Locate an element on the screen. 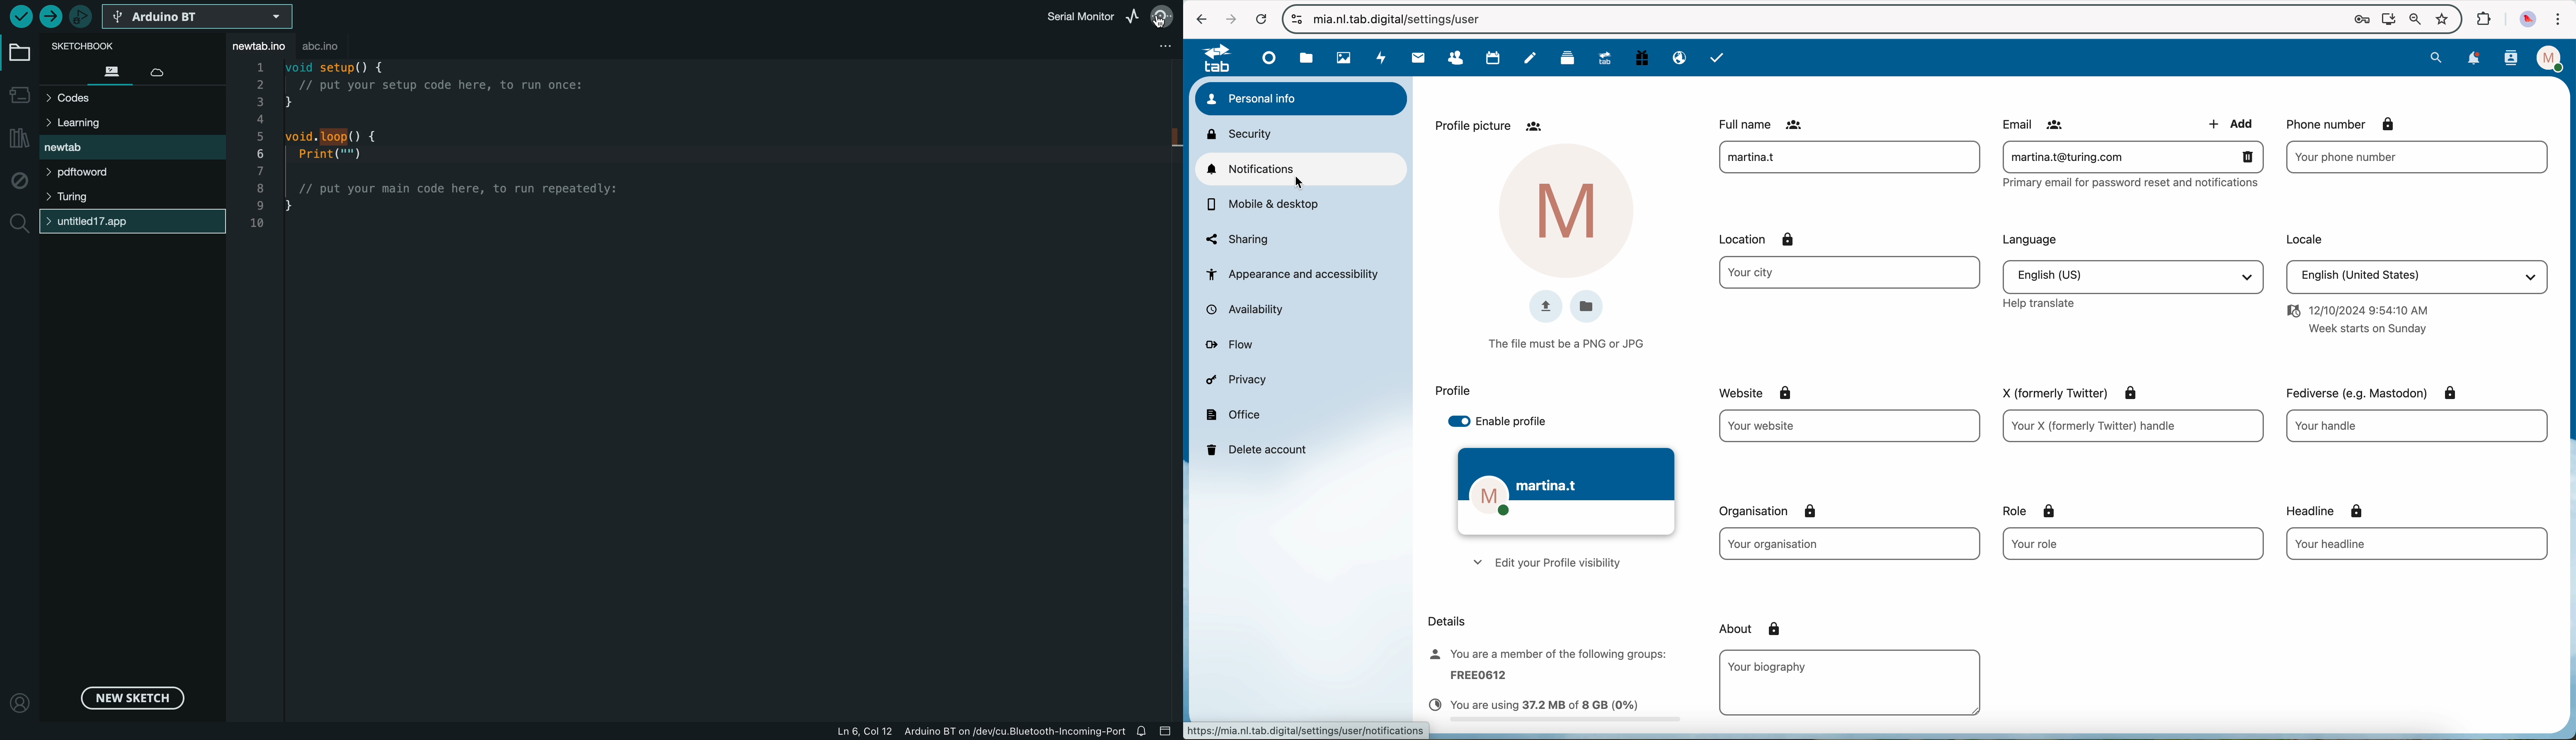  extensions is located at coordinates (2484, 19).